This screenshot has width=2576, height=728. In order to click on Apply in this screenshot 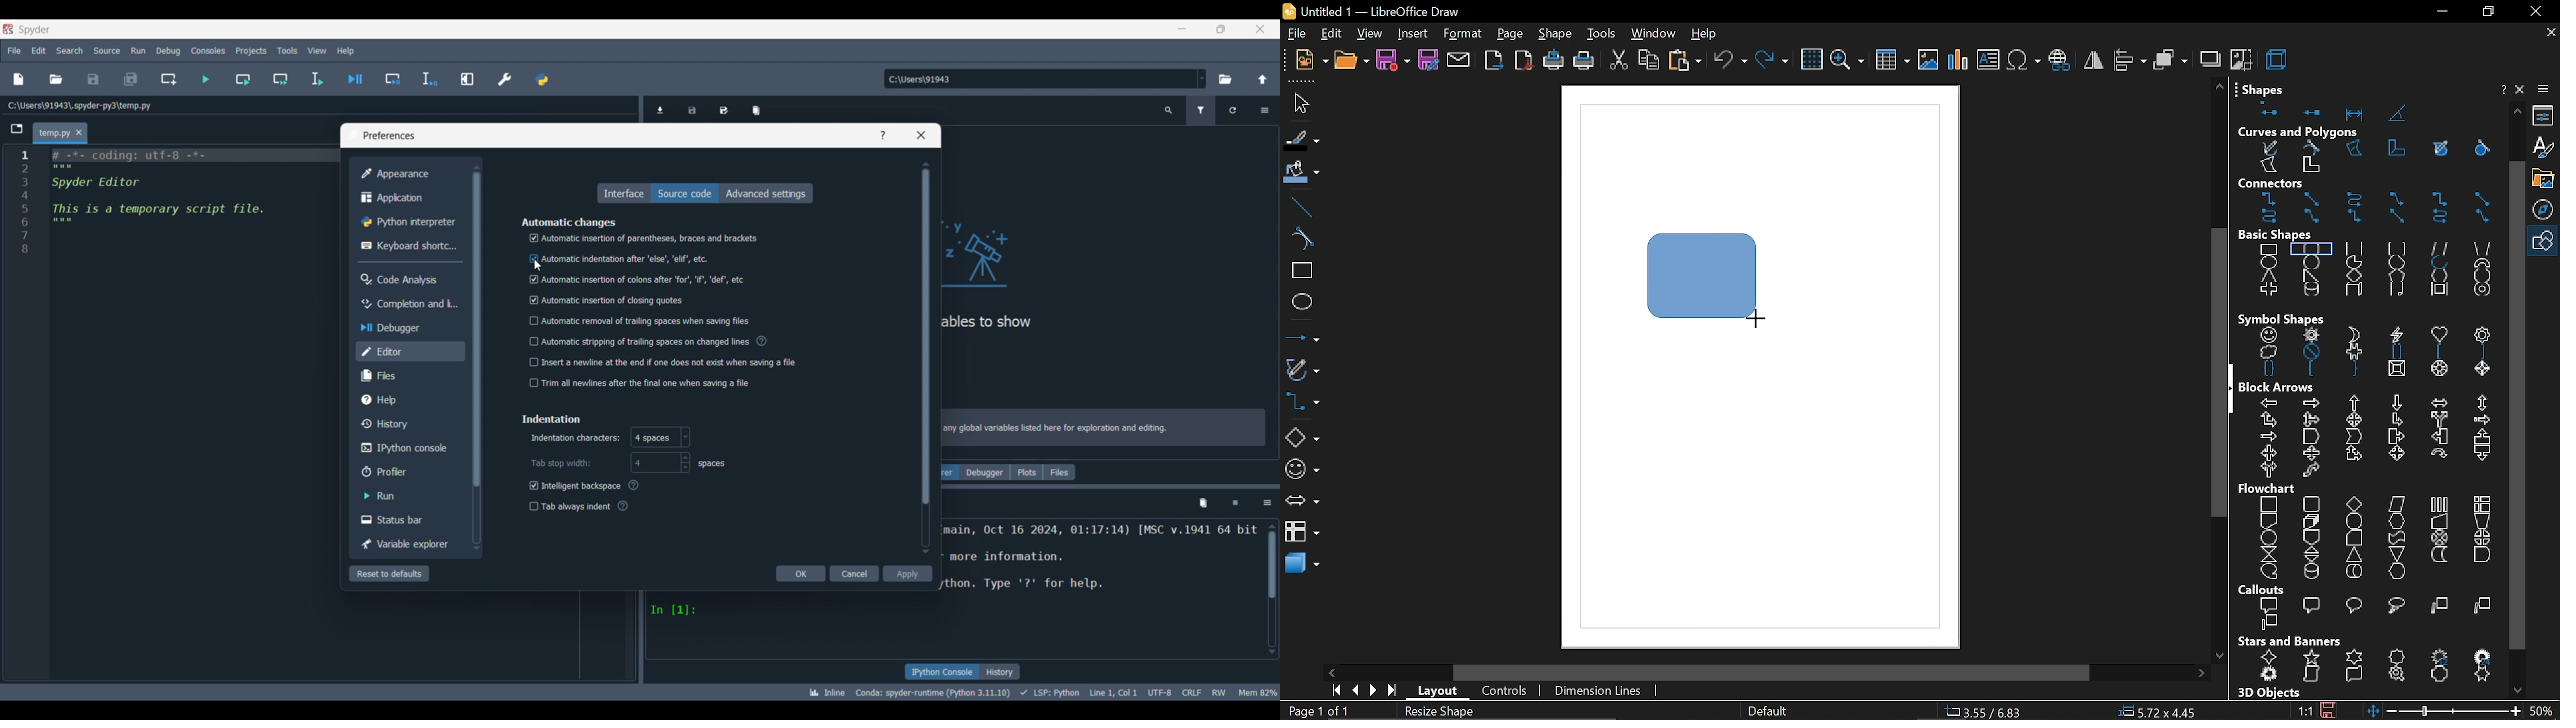, I will do `click(907, 574)`.